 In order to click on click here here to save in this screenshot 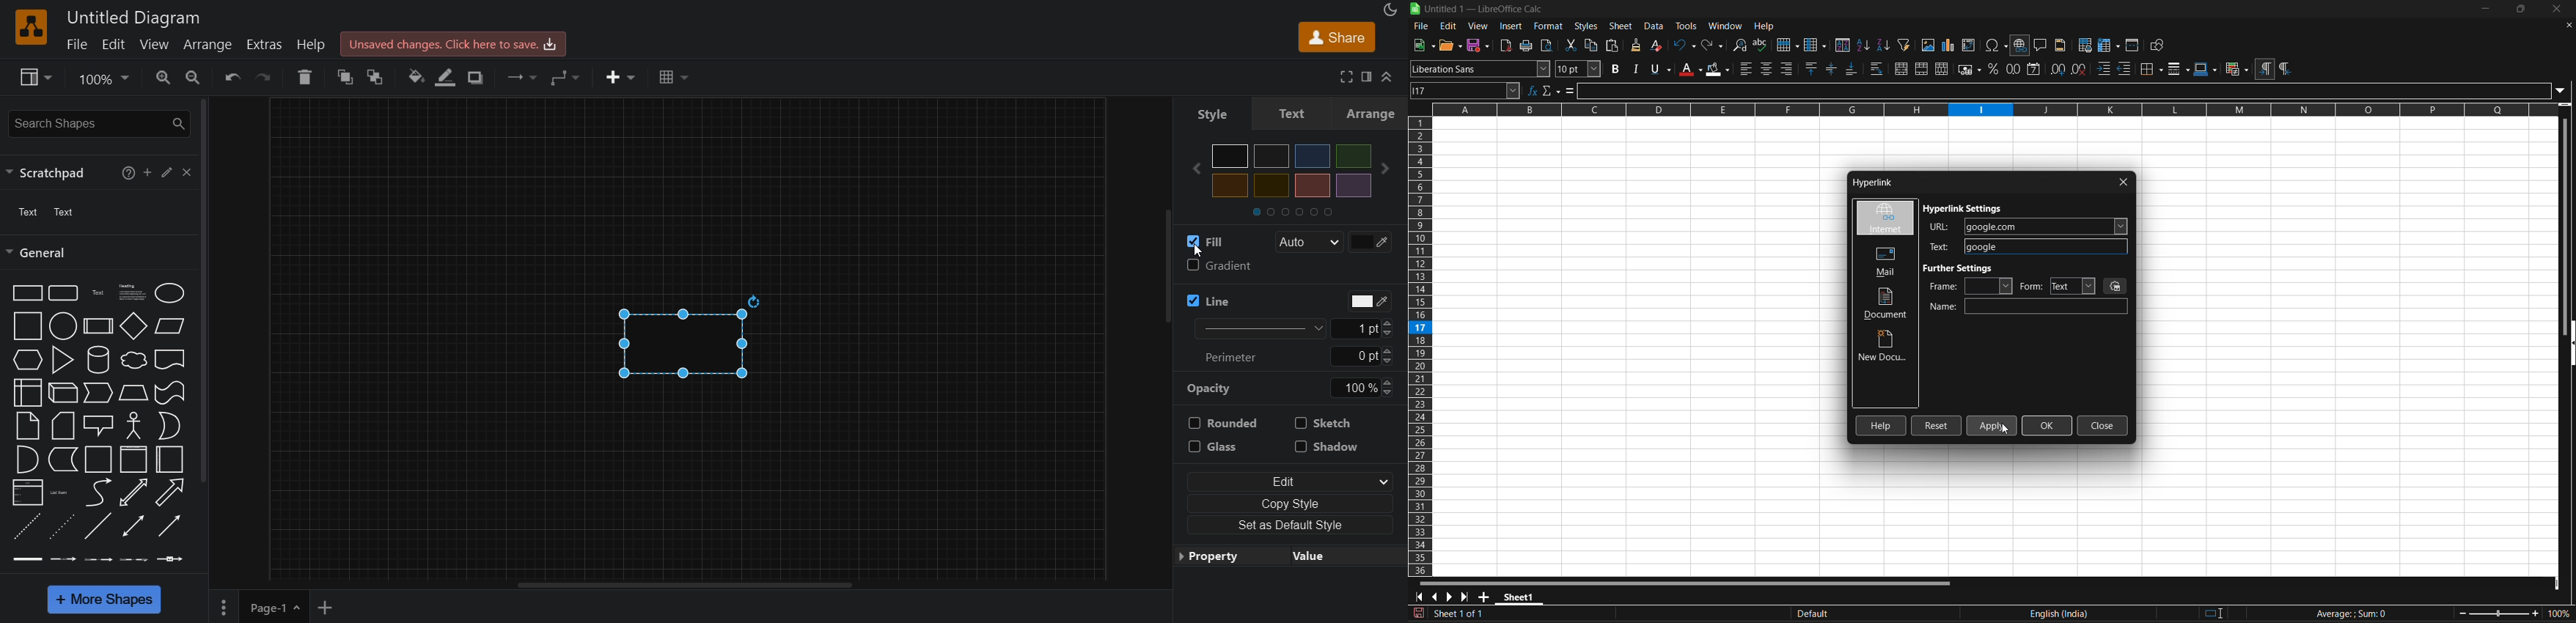, I will do `click(454, 44)`.